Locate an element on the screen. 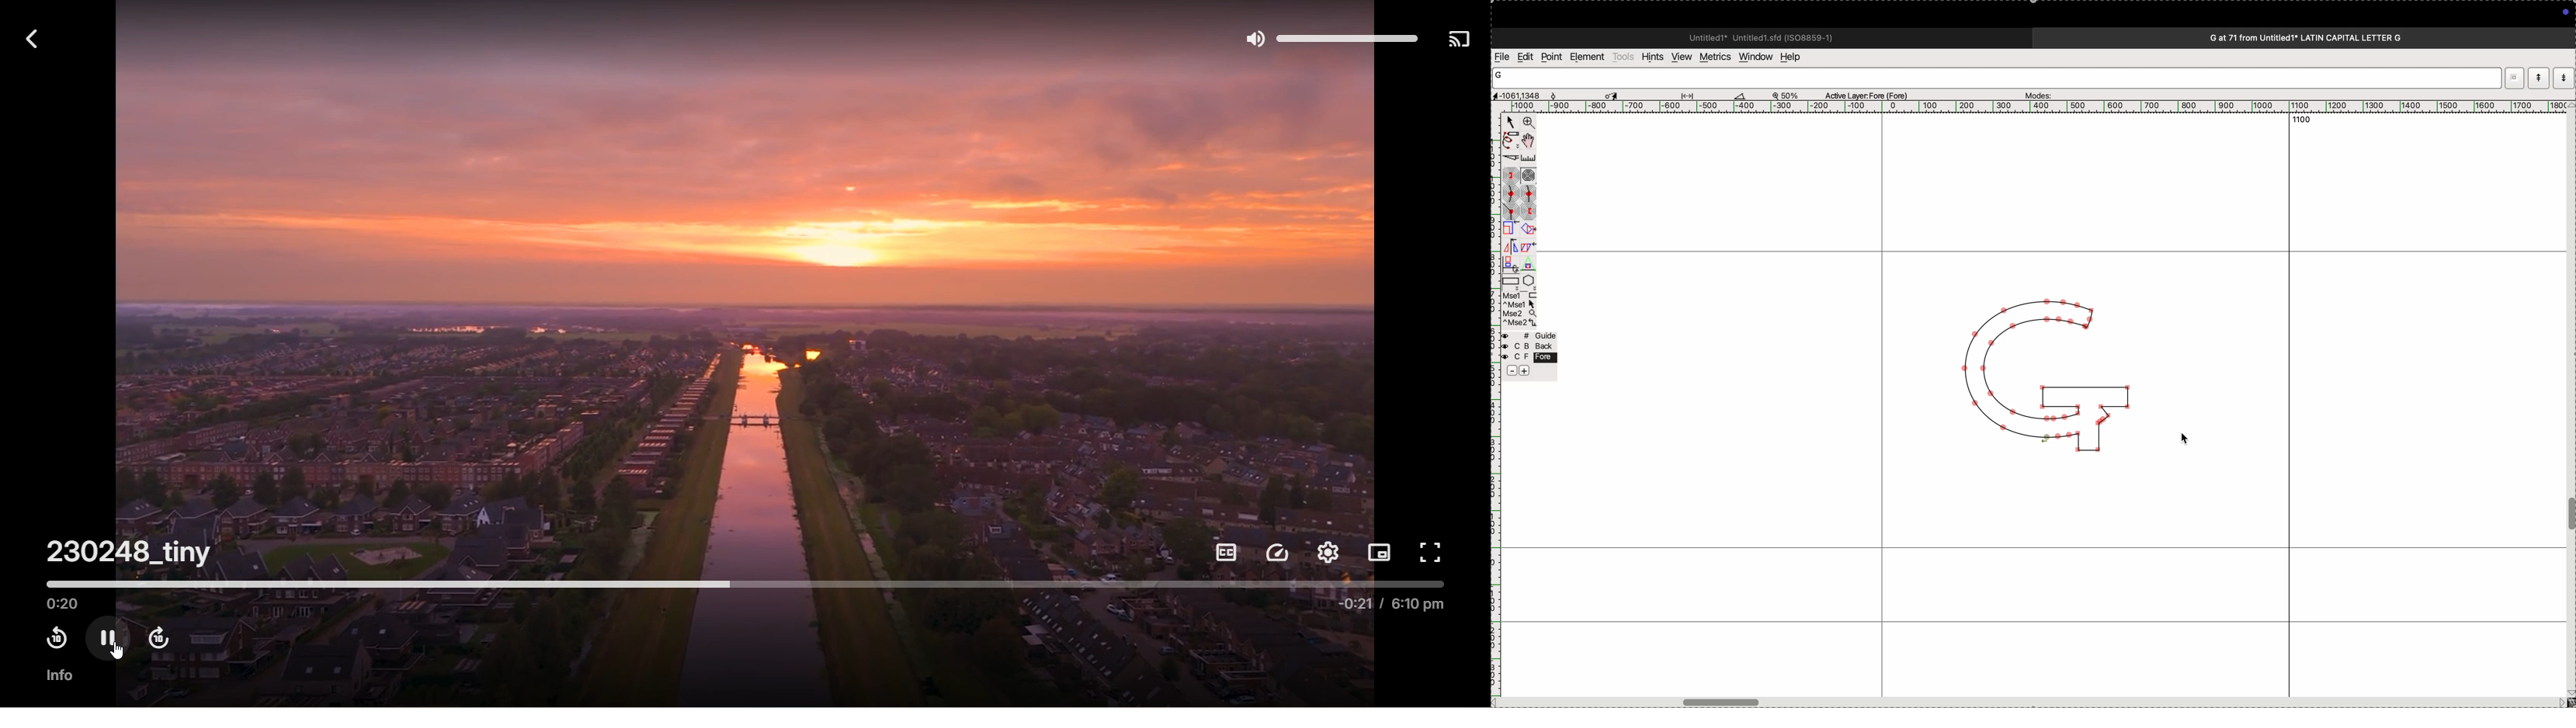  timeline is located at coordinates (751, 582).